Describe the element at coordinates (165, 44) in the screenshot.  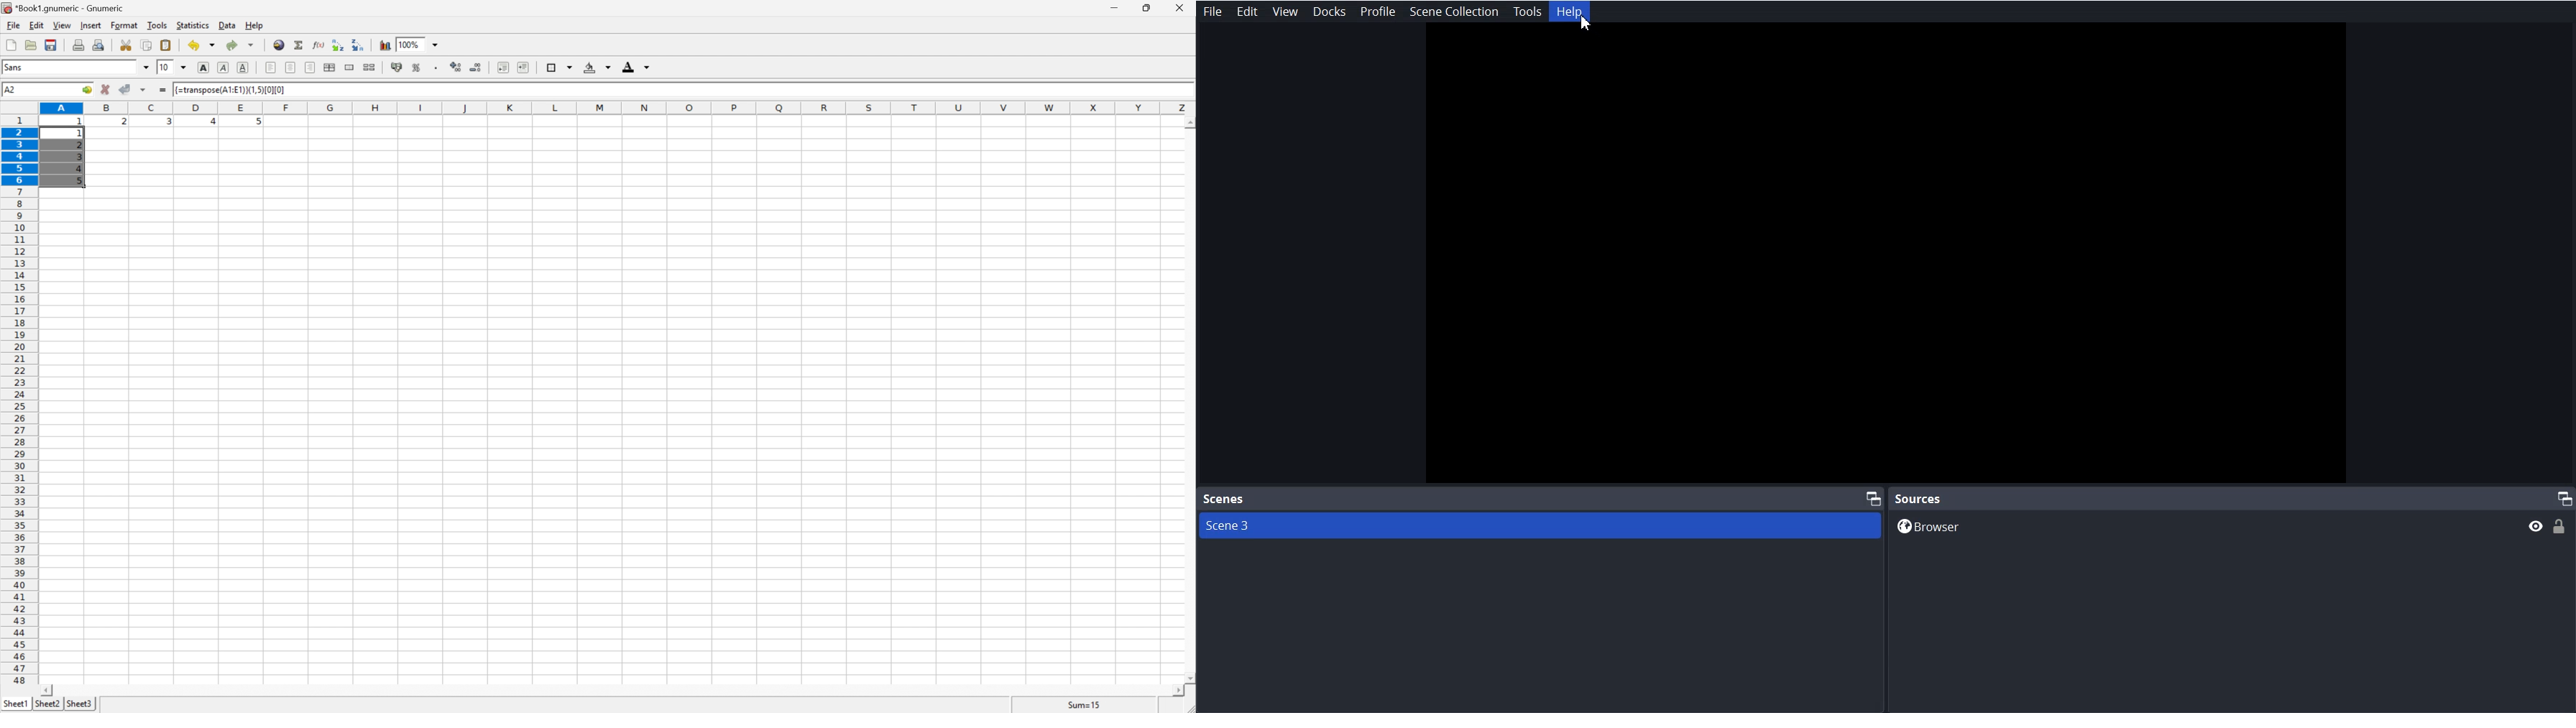
I see `paste` at that location.